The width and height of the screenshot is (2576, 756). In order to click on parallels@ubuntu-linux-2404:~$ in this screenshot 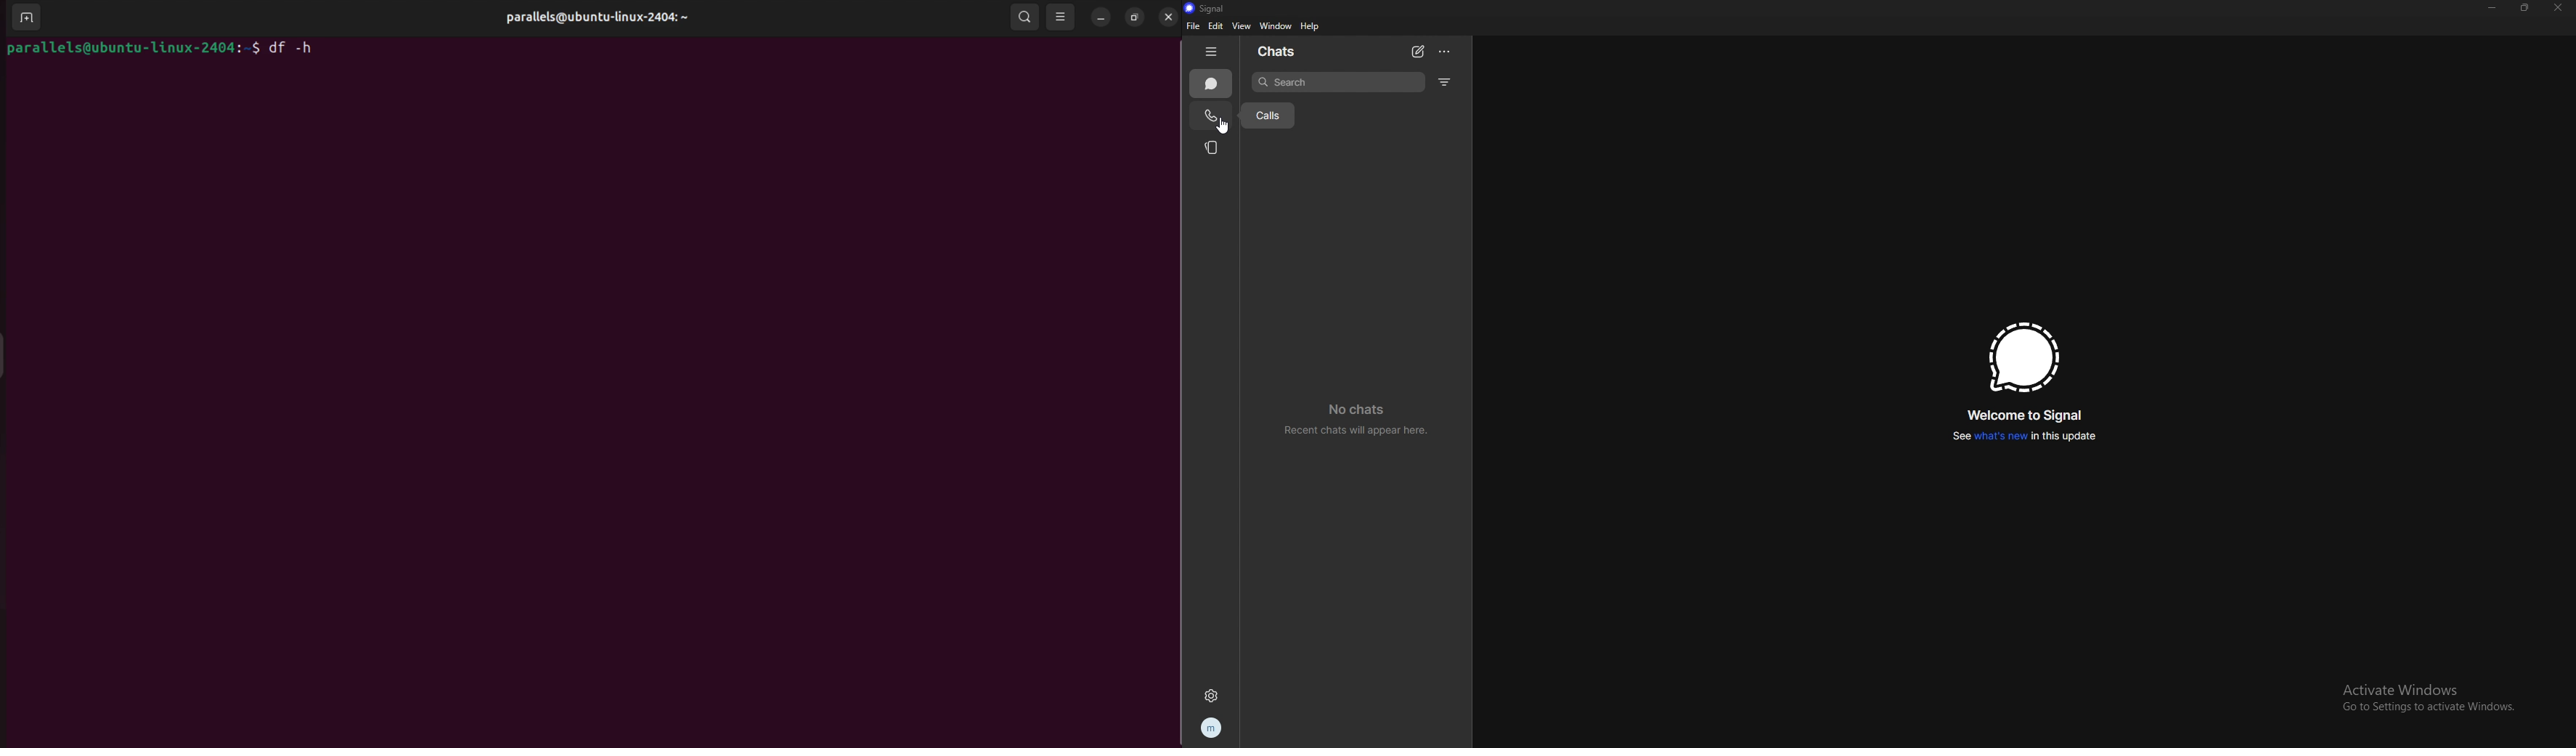, I will do `click(134, 47)`.